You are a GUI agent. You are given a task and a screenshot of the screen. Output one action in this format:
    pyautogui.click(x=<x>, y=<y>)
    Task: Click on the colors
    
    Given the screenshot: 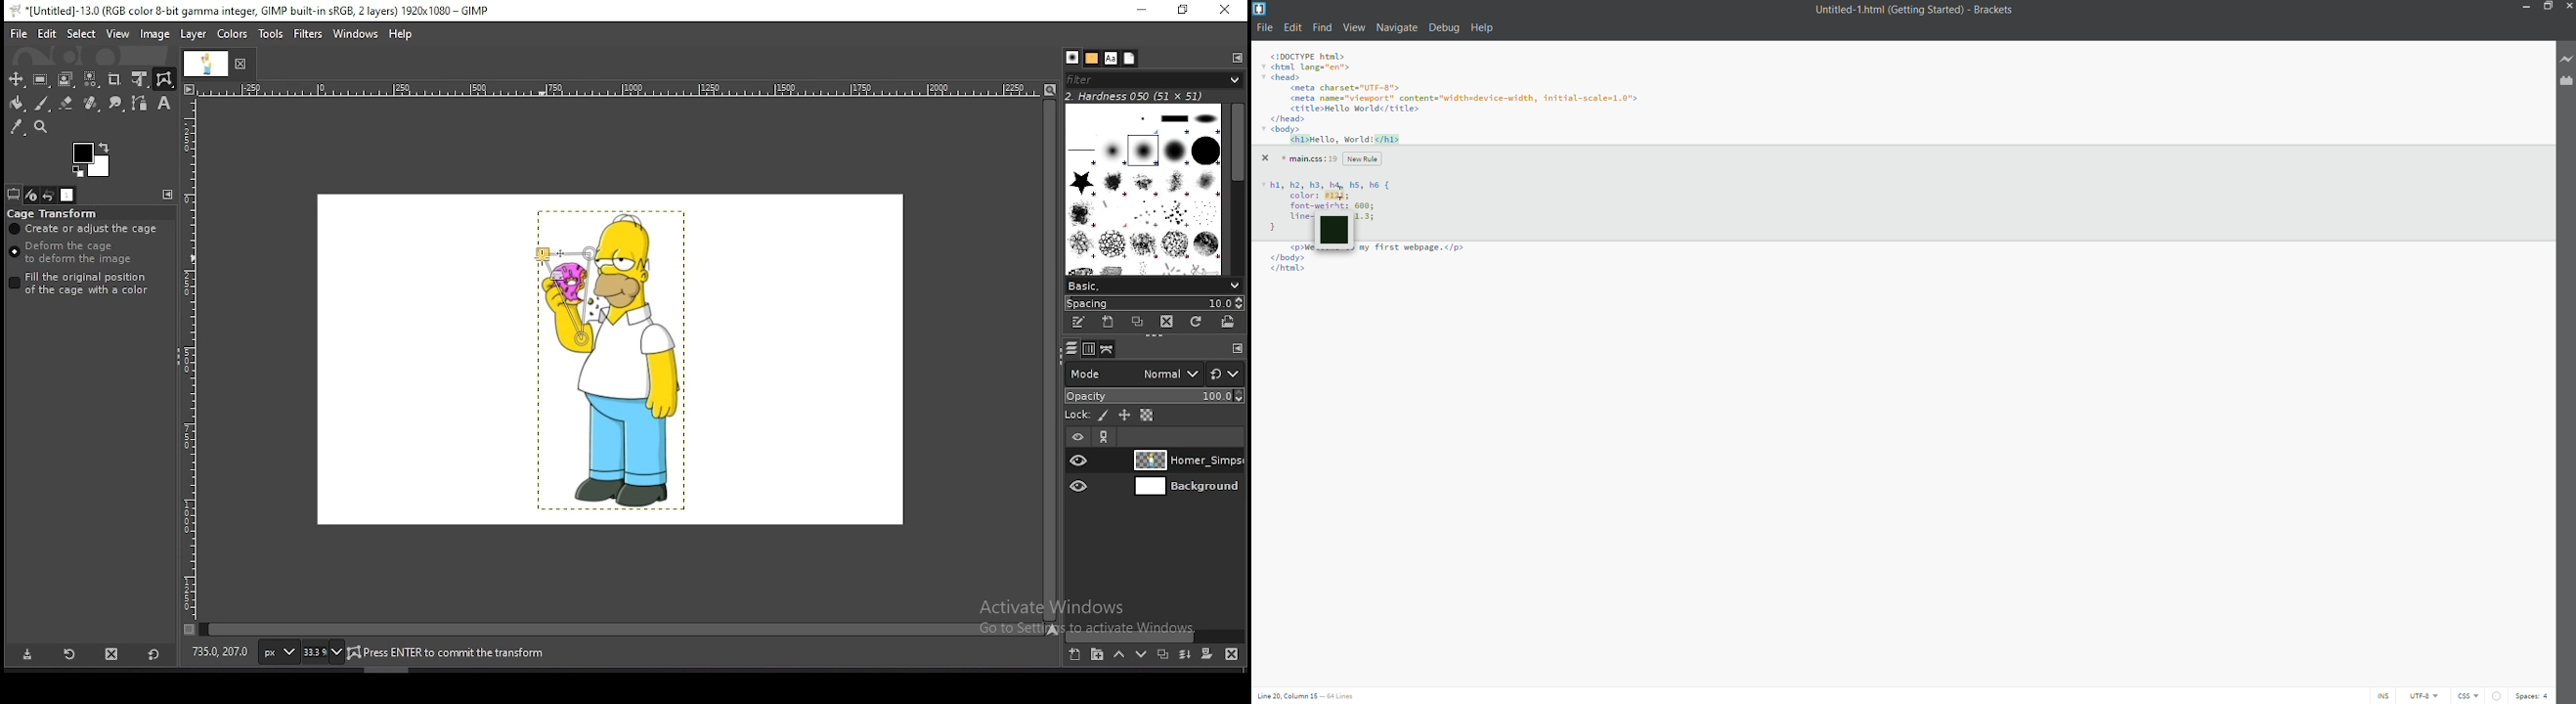 What is the action you would take?
    pyautogui.click(x=92, y=160)
    